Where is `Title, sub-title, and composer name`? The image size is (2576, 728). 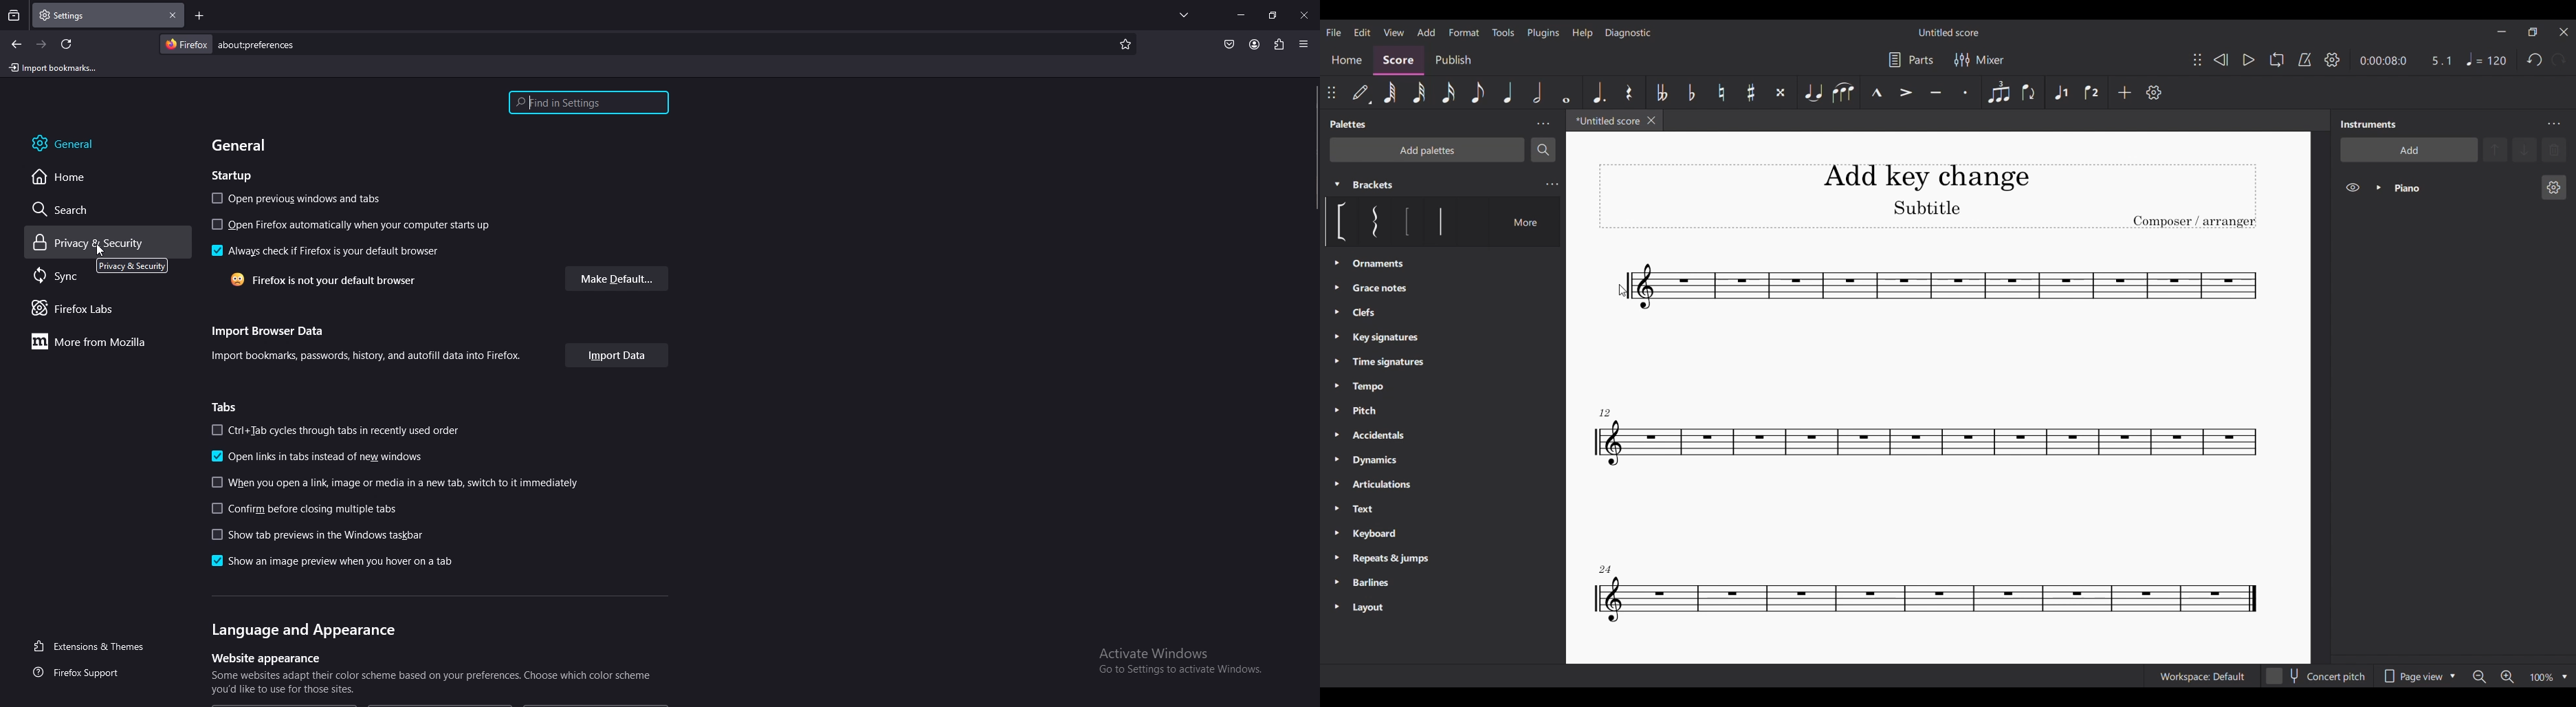
Title, sub-title, and composer name is located at coordinates (1928, 196).